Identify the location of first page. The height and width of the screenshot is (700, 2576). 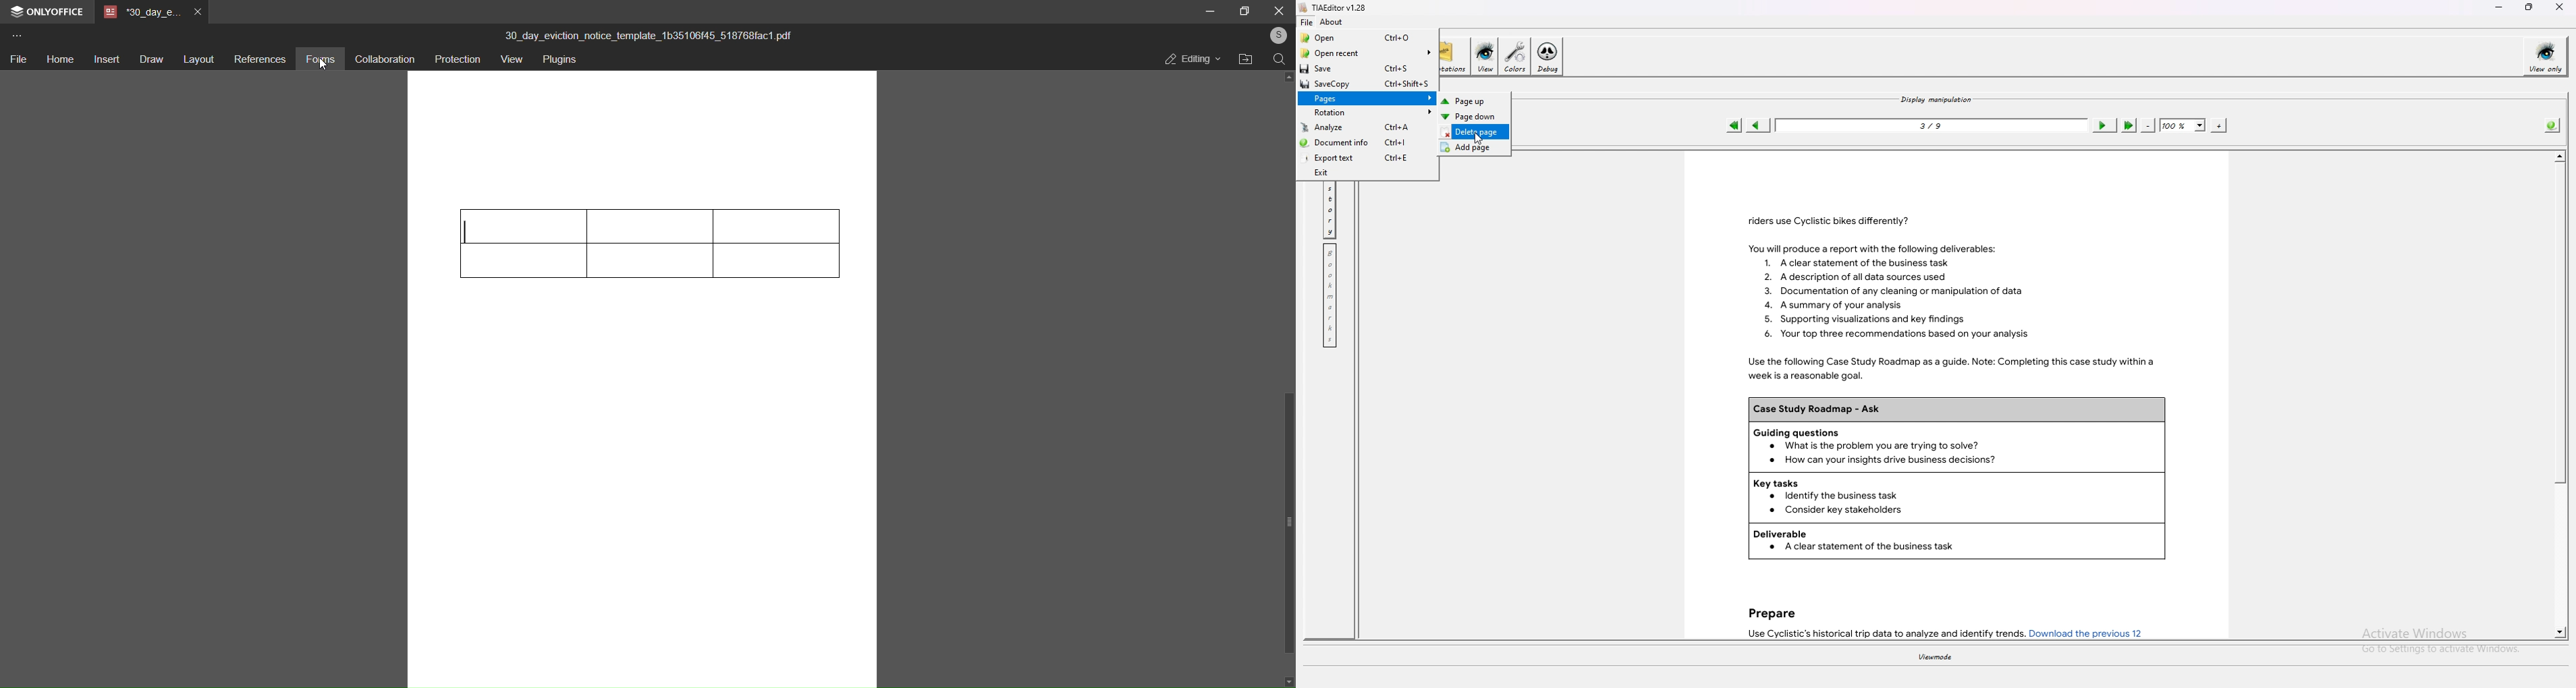
(1735, 125).